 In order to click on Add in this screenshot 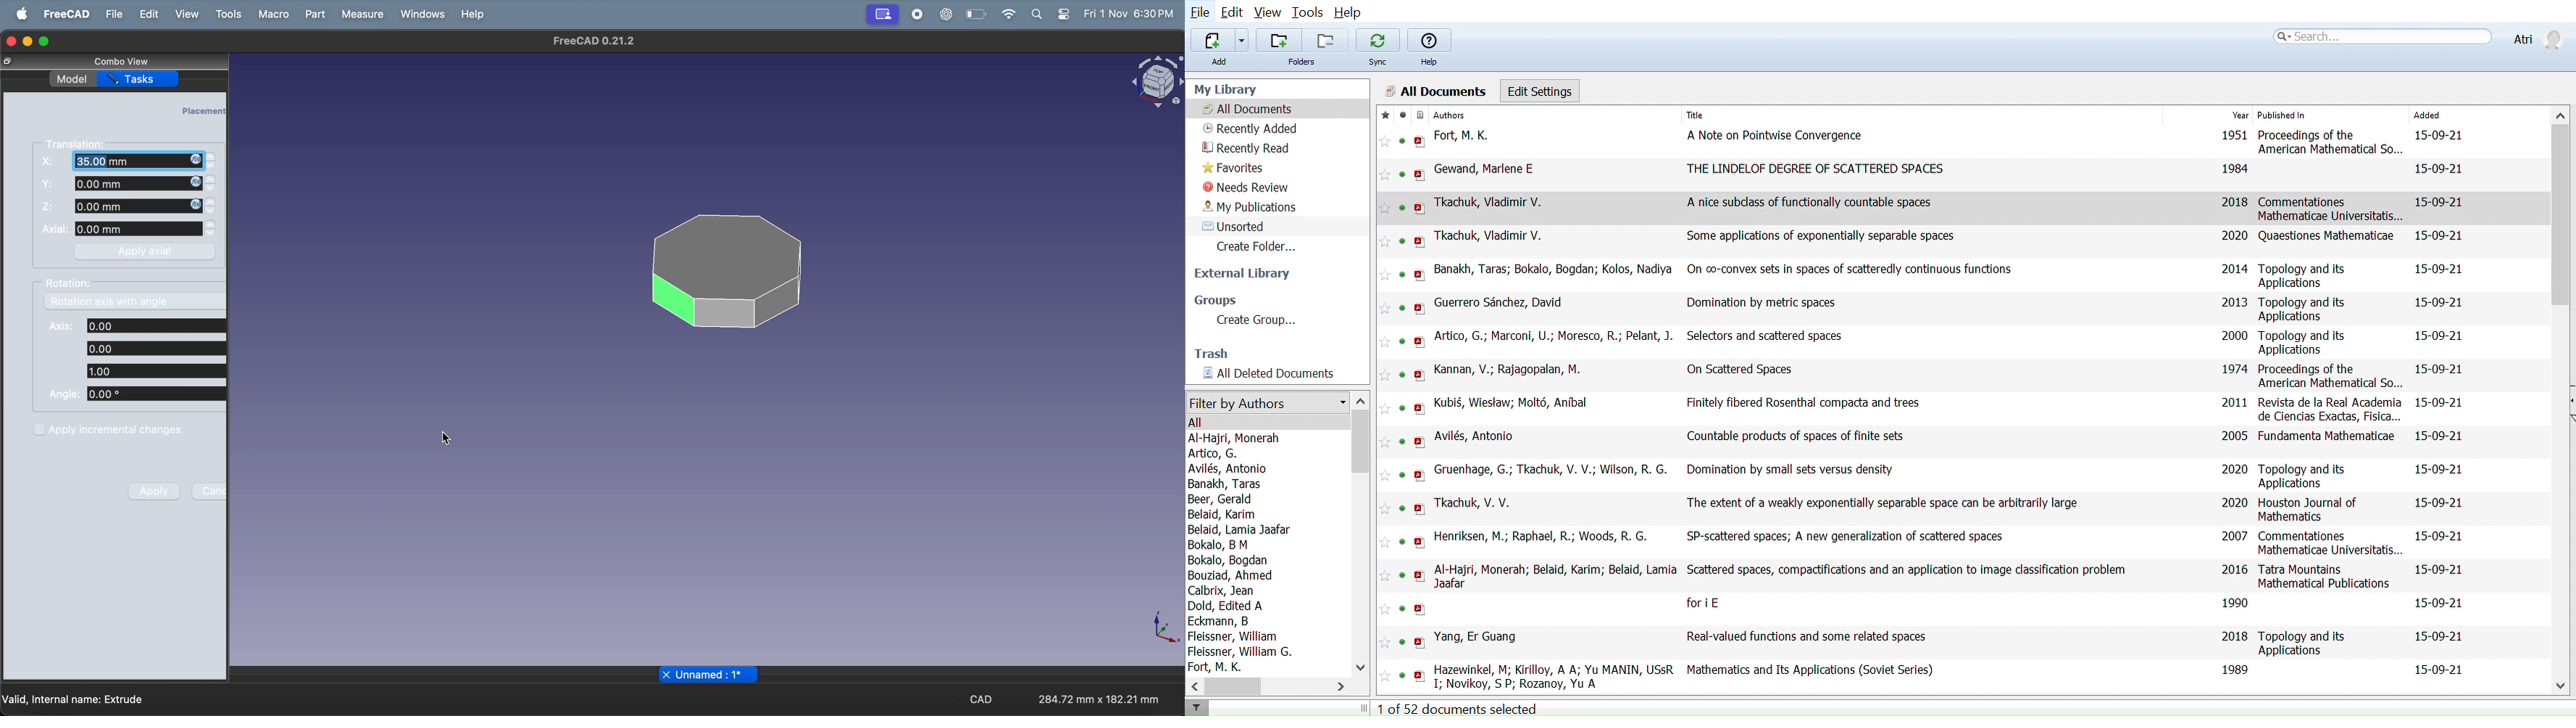, I will do `click(1217, 62)`.